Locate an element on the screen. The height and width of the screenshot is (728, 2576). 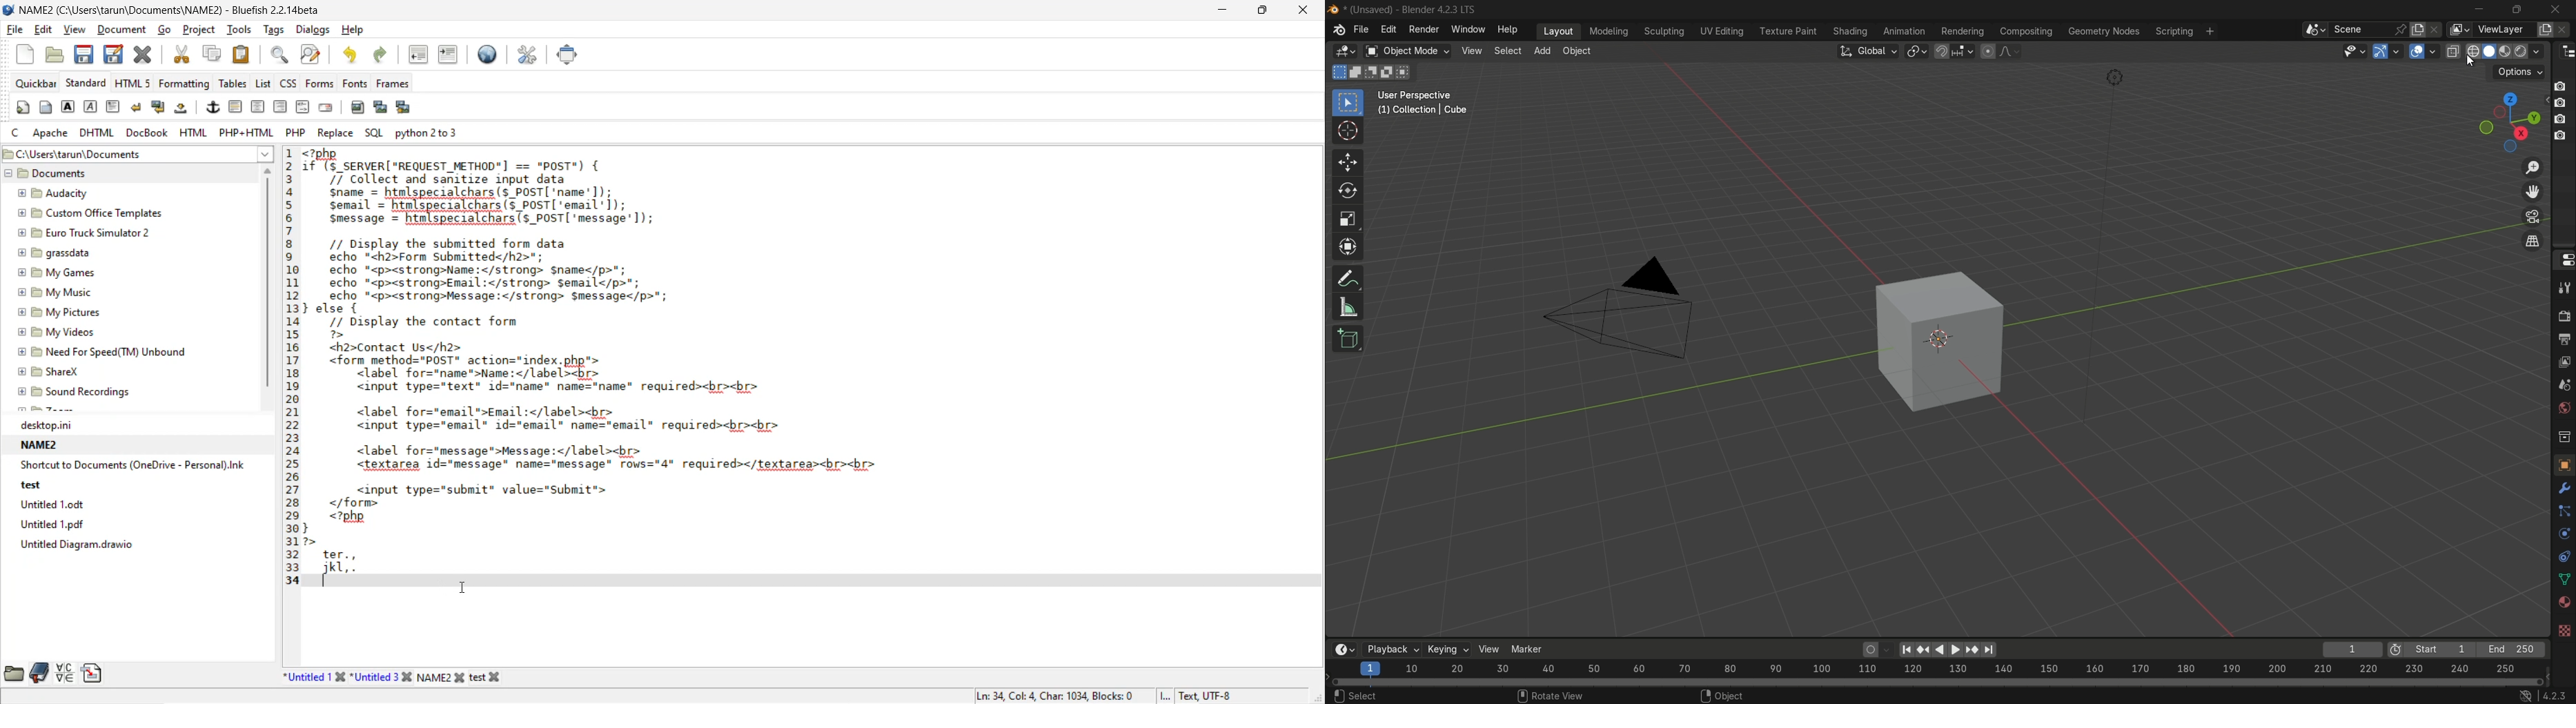
rendered mode is located at coordinates (2531, 50).